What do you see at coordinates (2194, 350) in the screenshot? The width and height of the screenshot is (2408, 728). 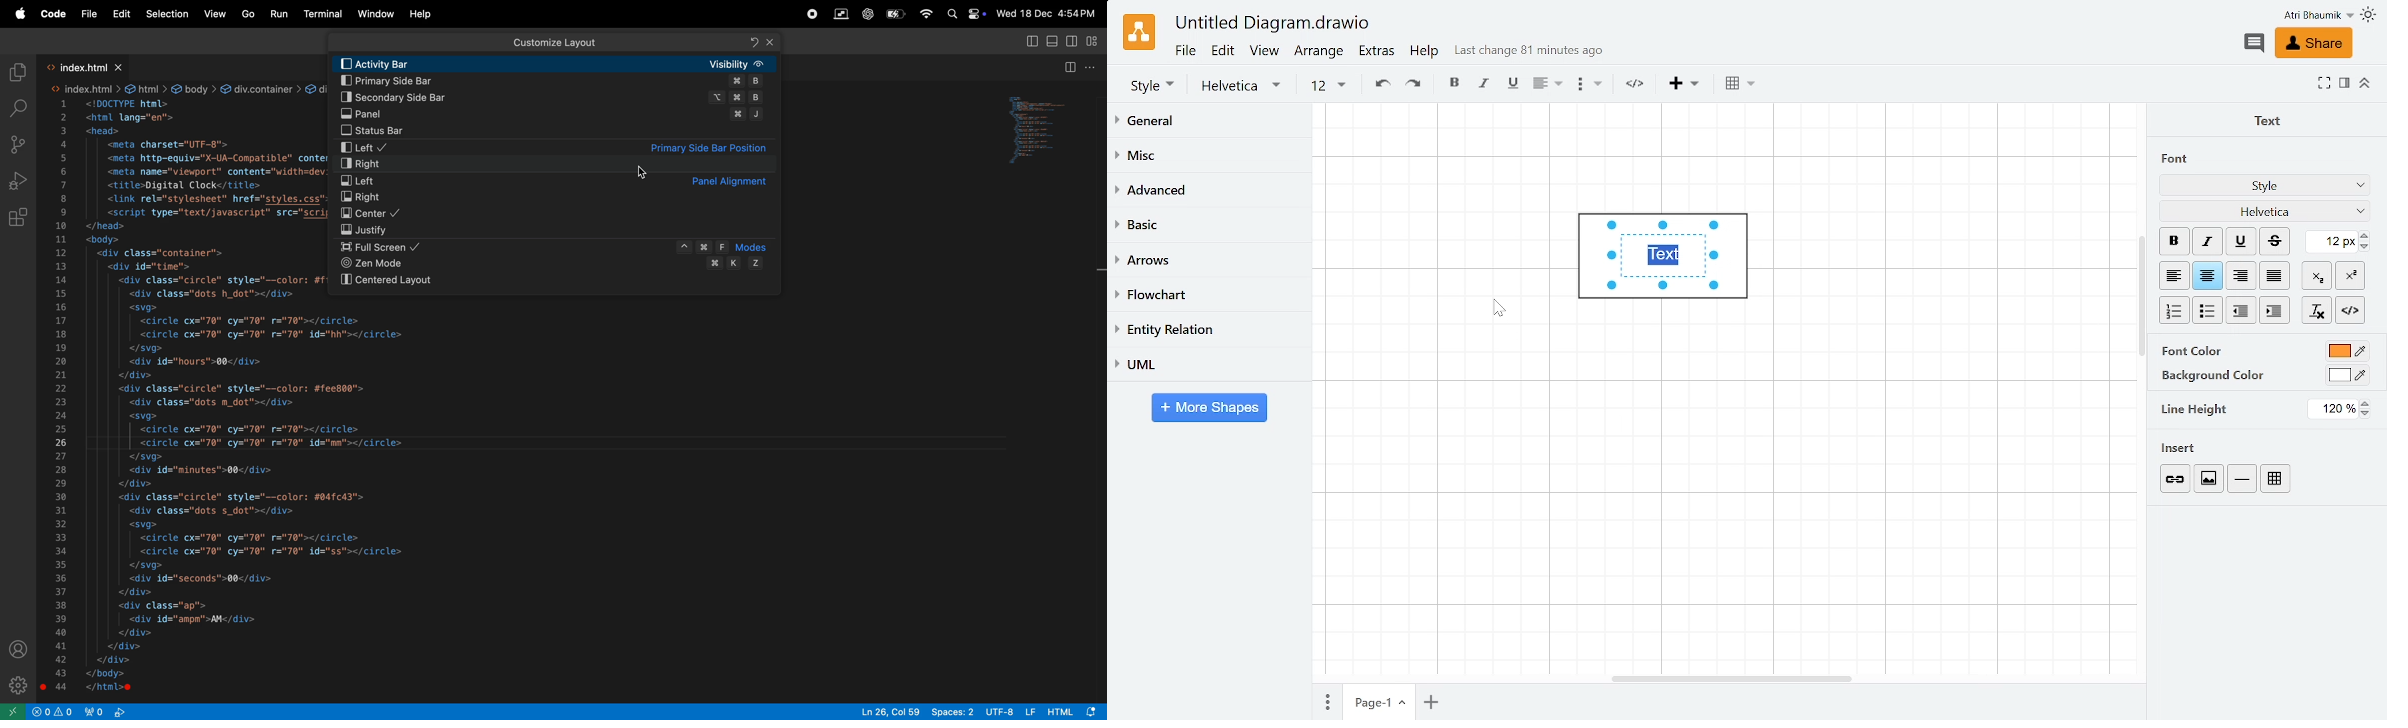 I see `font color` at bounding box center [2194, 350].